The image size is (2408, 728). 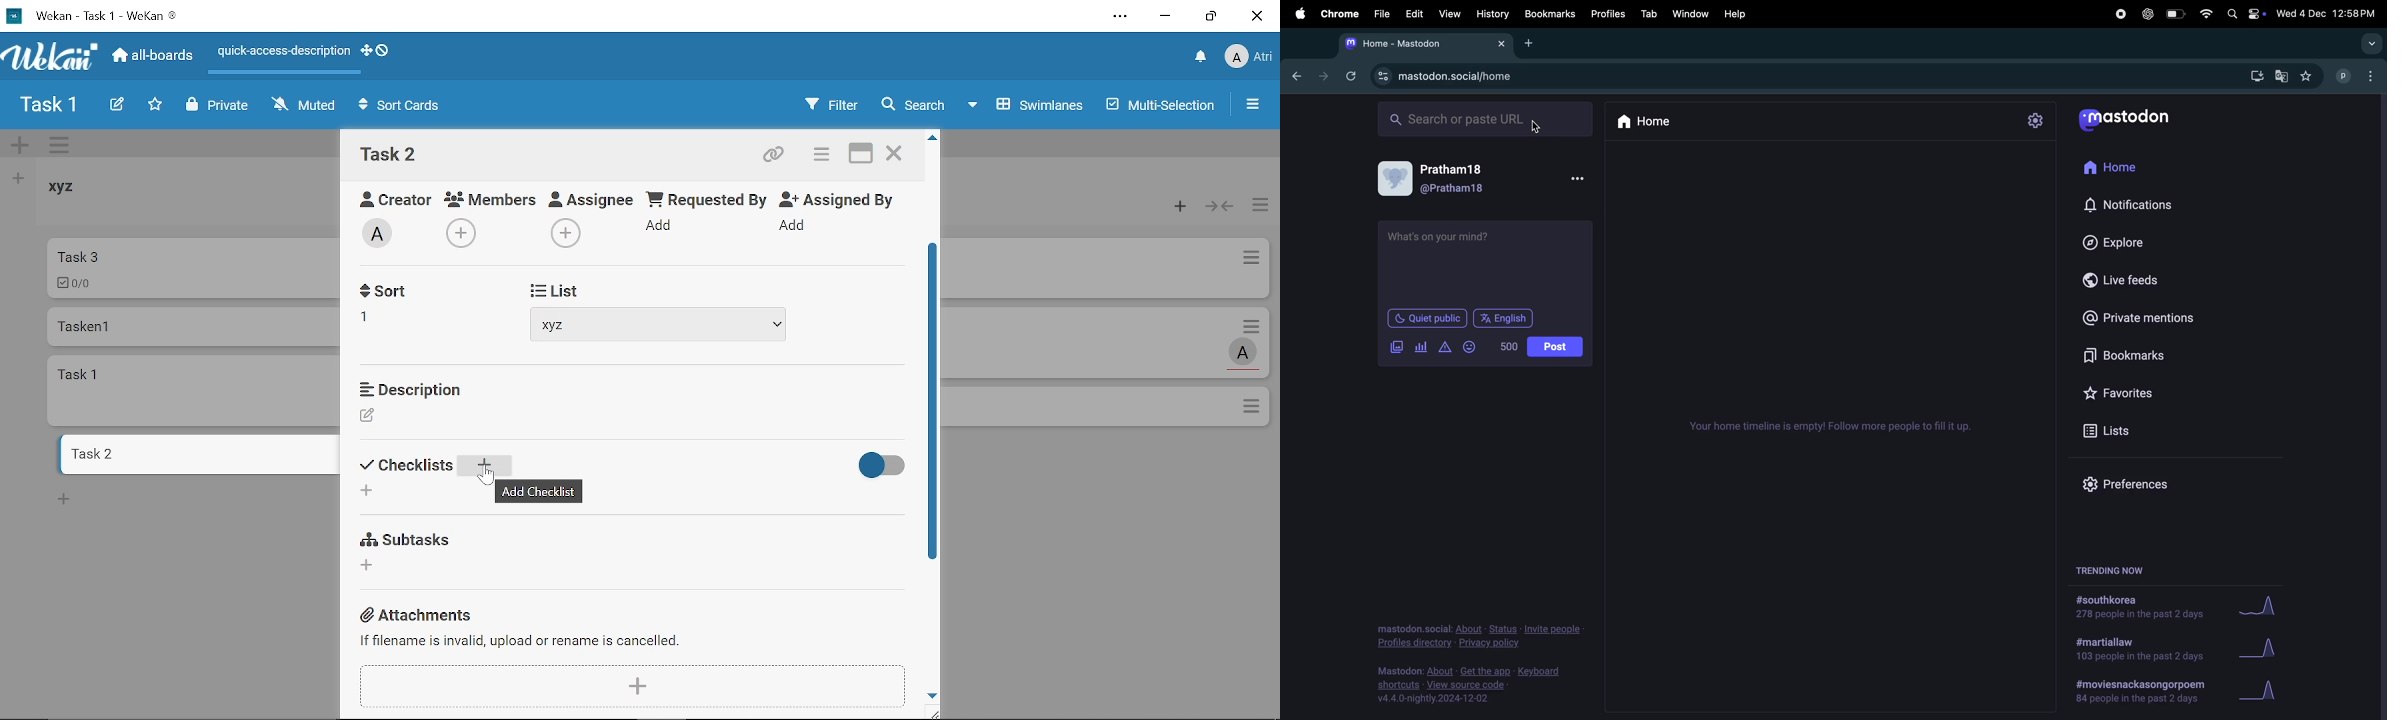 I want to click on view source code, so click(x=1474, y=685).